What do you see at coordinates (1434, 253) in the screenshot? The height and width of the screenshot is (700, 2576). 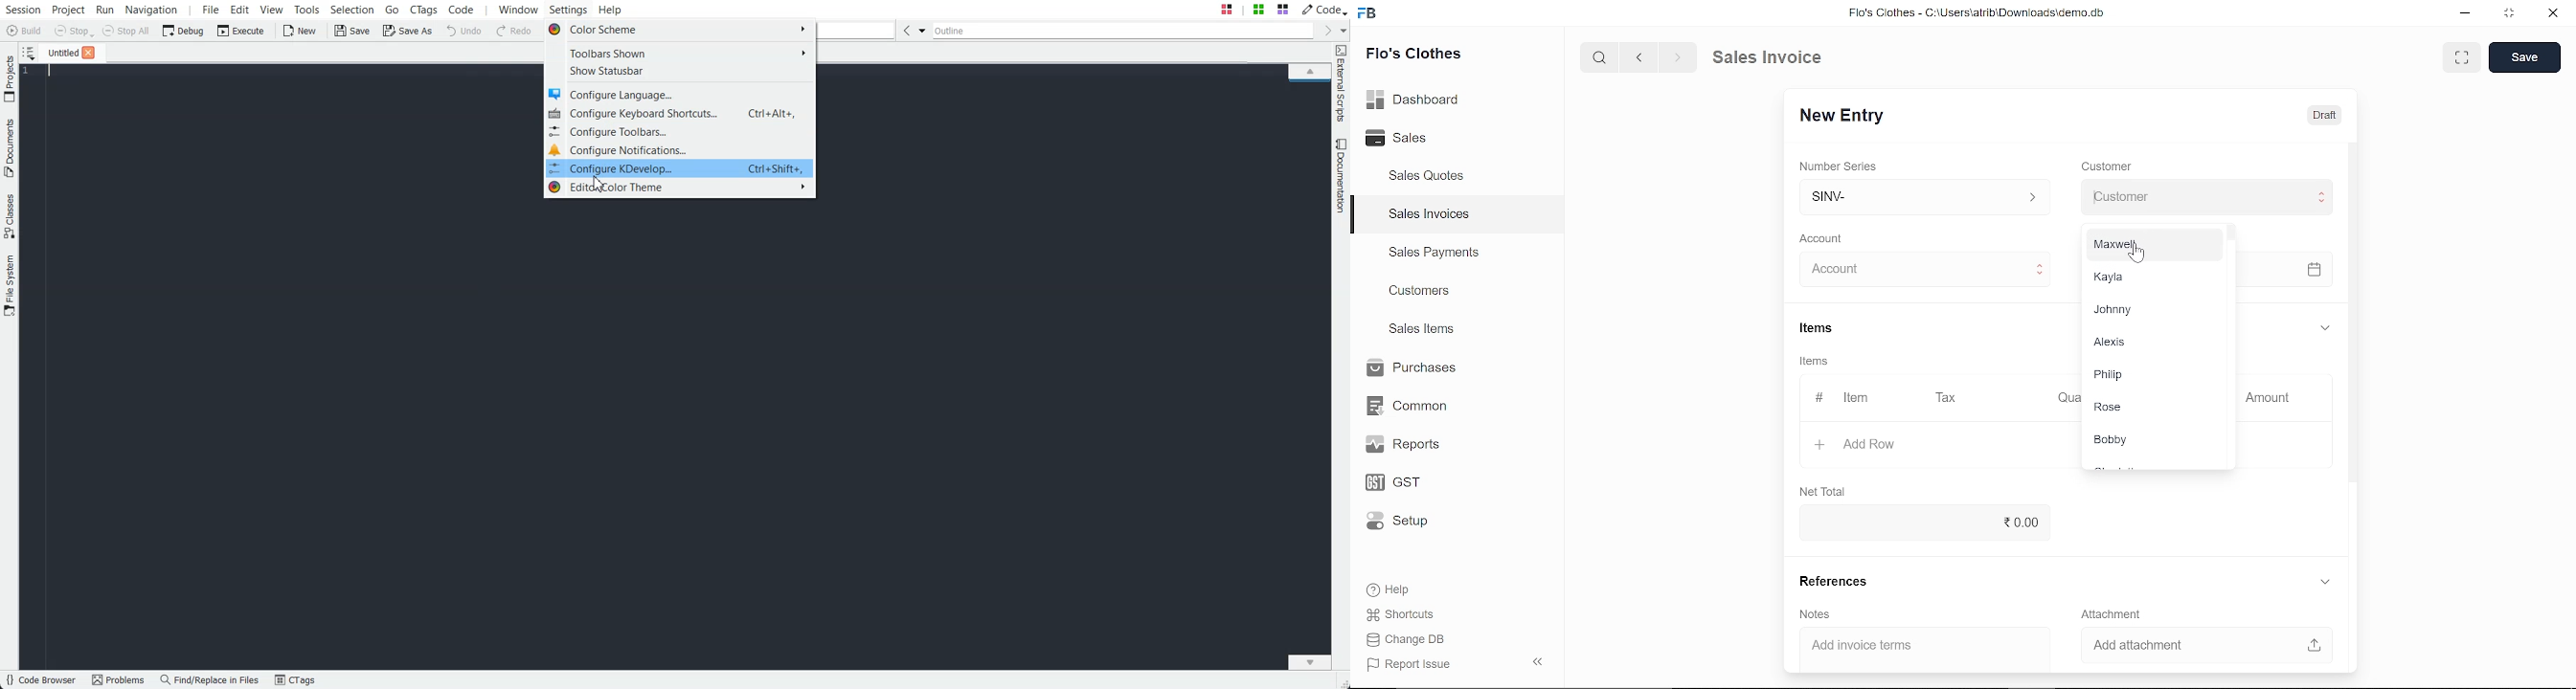 I see `Sales Payments` at bounding box center [1434, 253].